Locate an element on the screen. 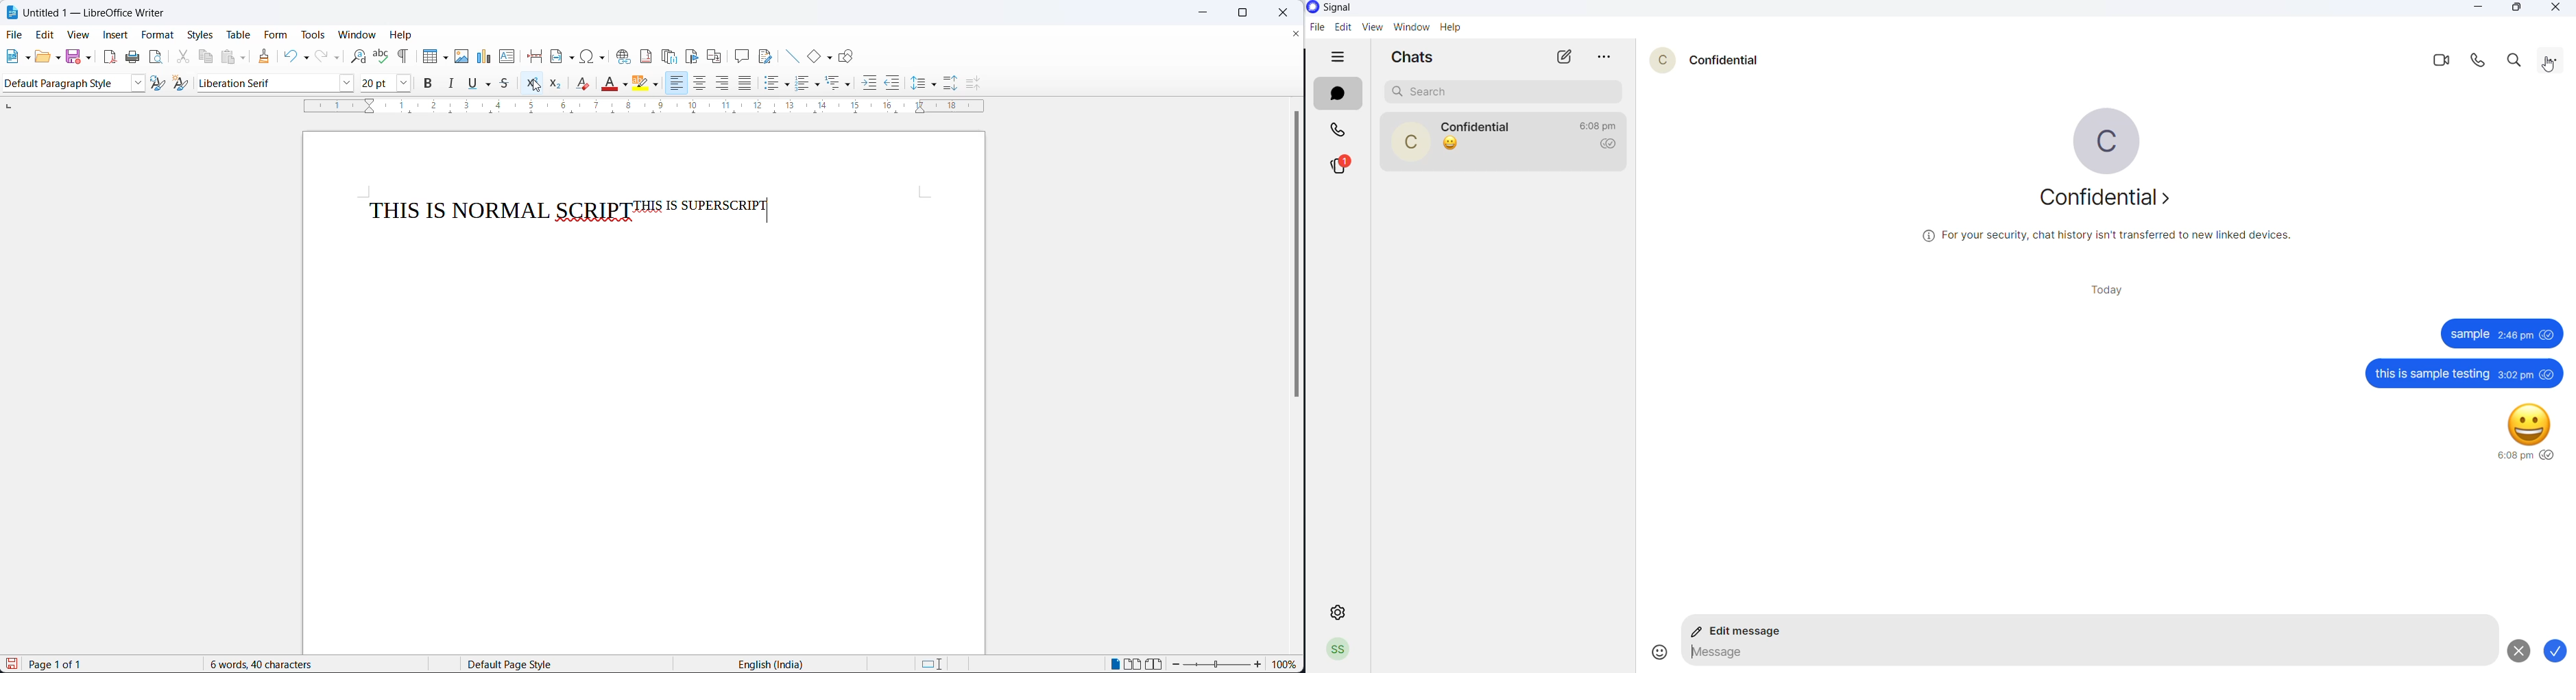  current page is located at coordinates (67, 665).